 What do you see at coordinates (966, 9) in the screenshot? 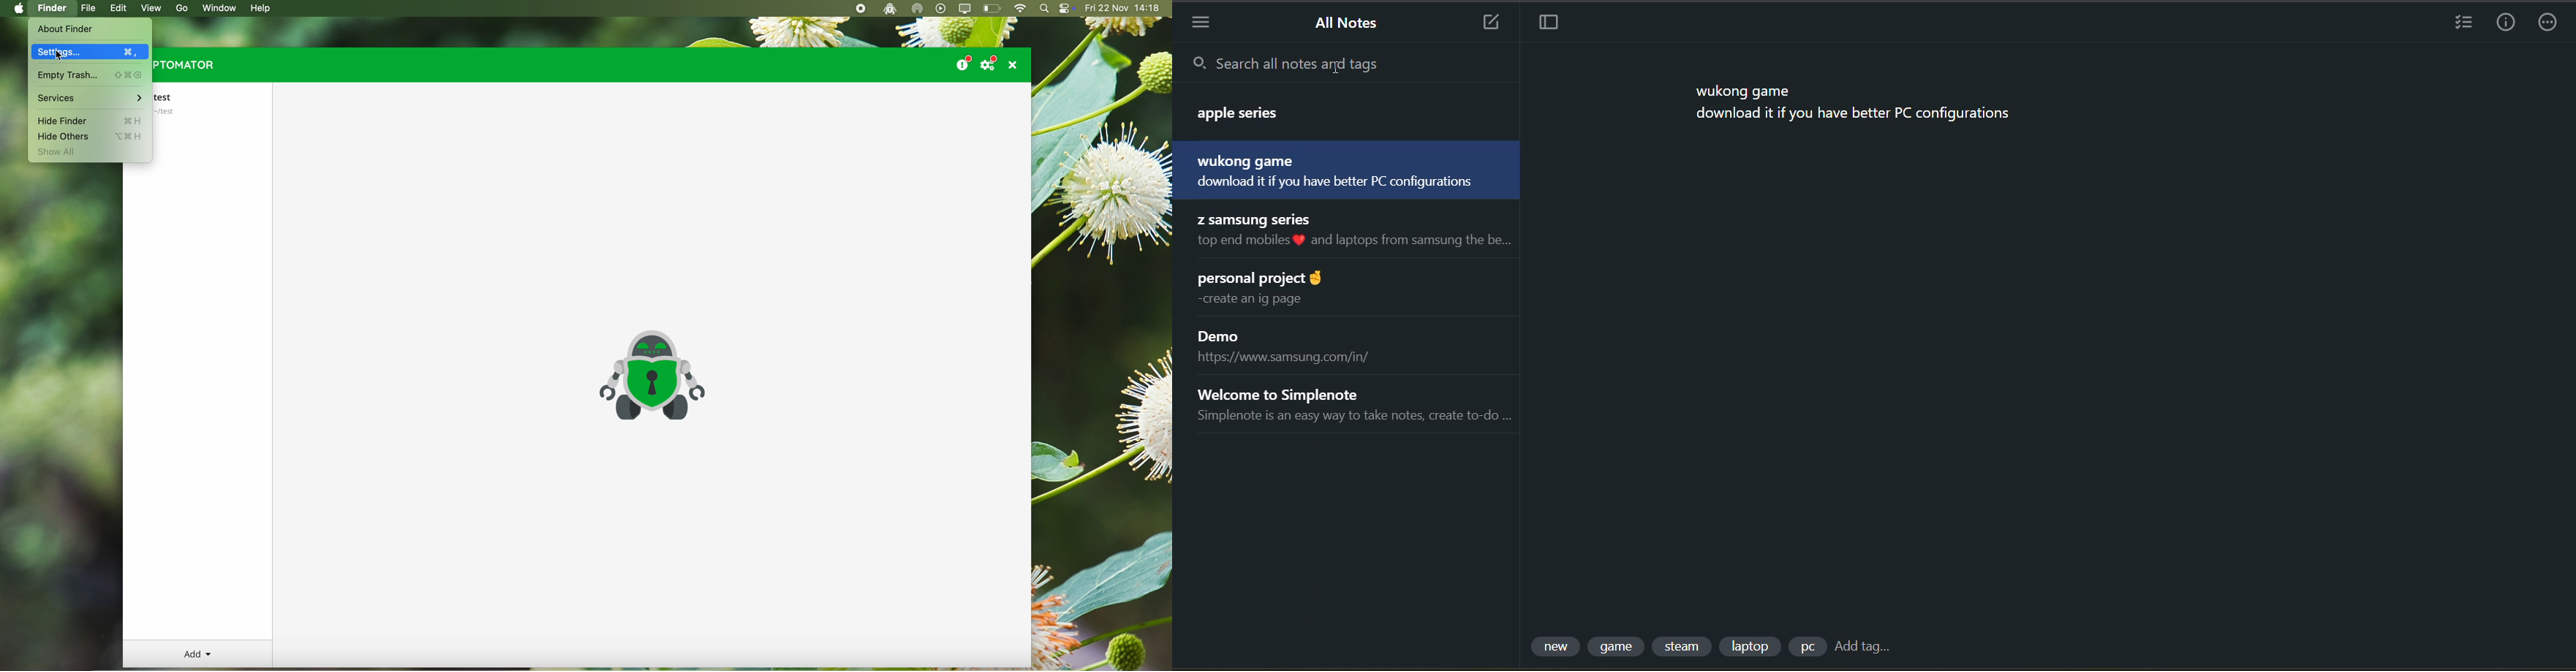
I see `screen` at bounding box center [966, 9].